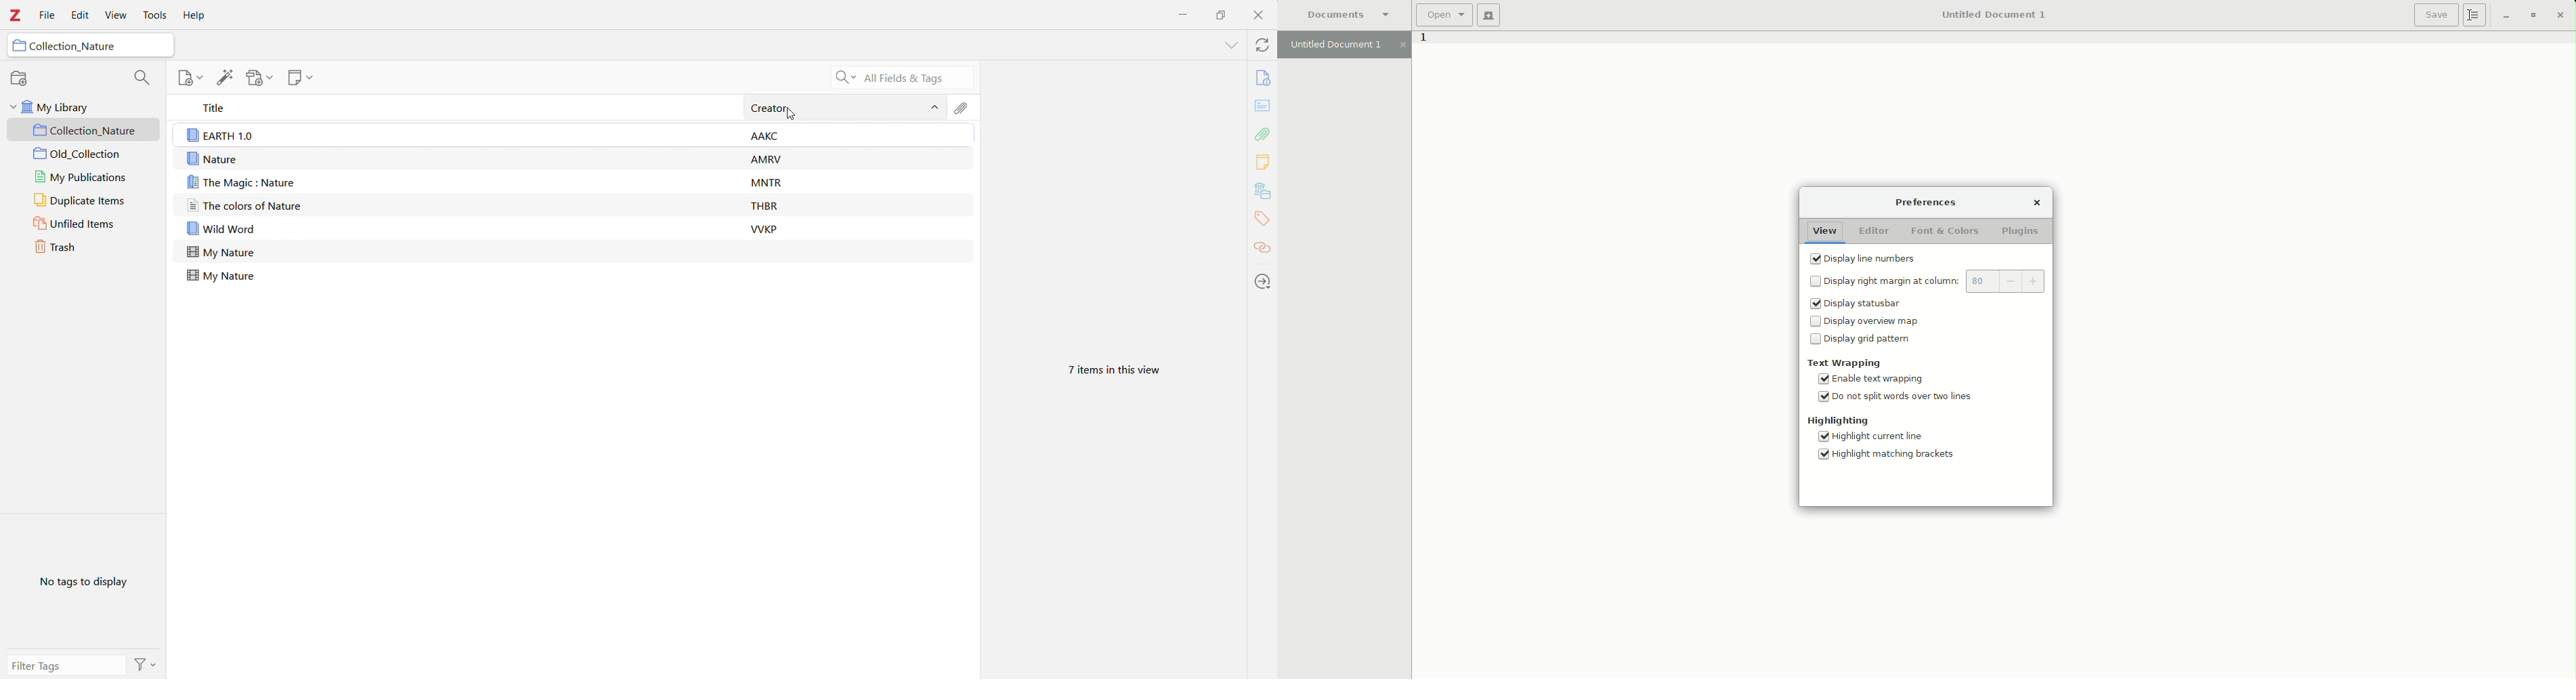 This screenshot has width=2576, height=700. Describe the element at coordinates (846, 108) in the screenshot. I see `Creator` at that location.